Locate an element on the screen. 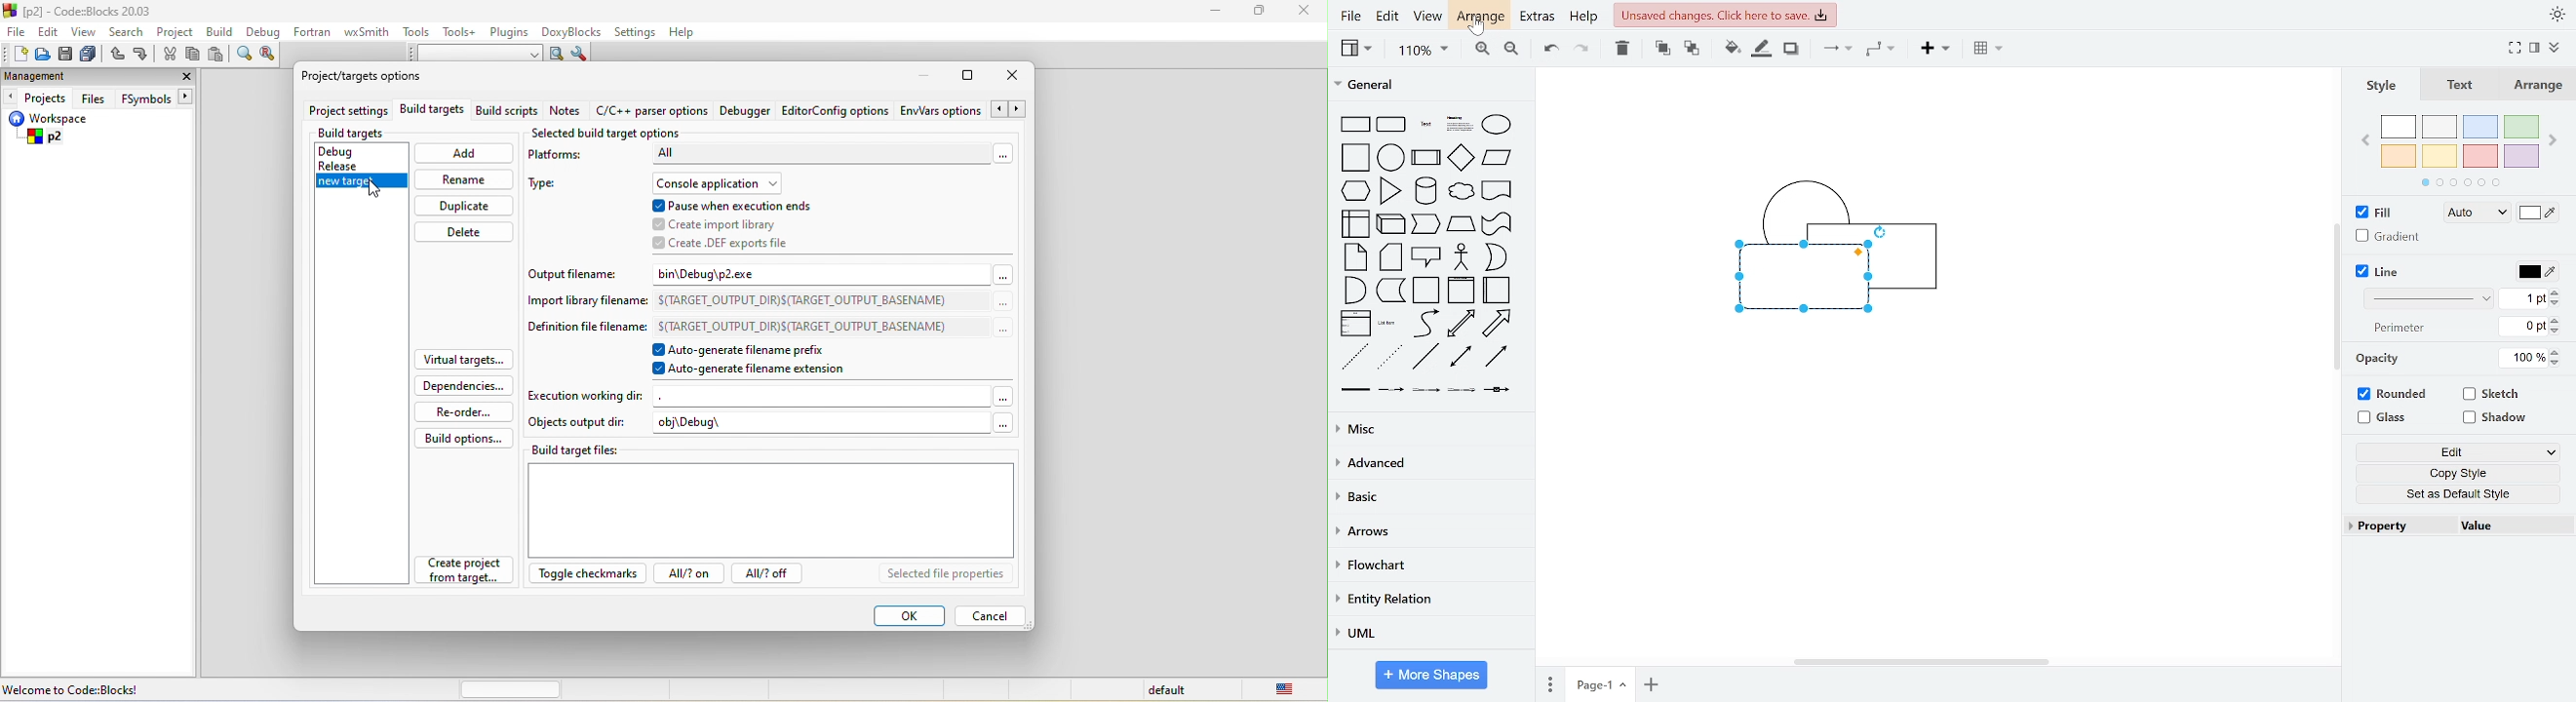 Image resolution: width=2576 pixels, height=728 pixels. release is located at coordinates (353, 165).